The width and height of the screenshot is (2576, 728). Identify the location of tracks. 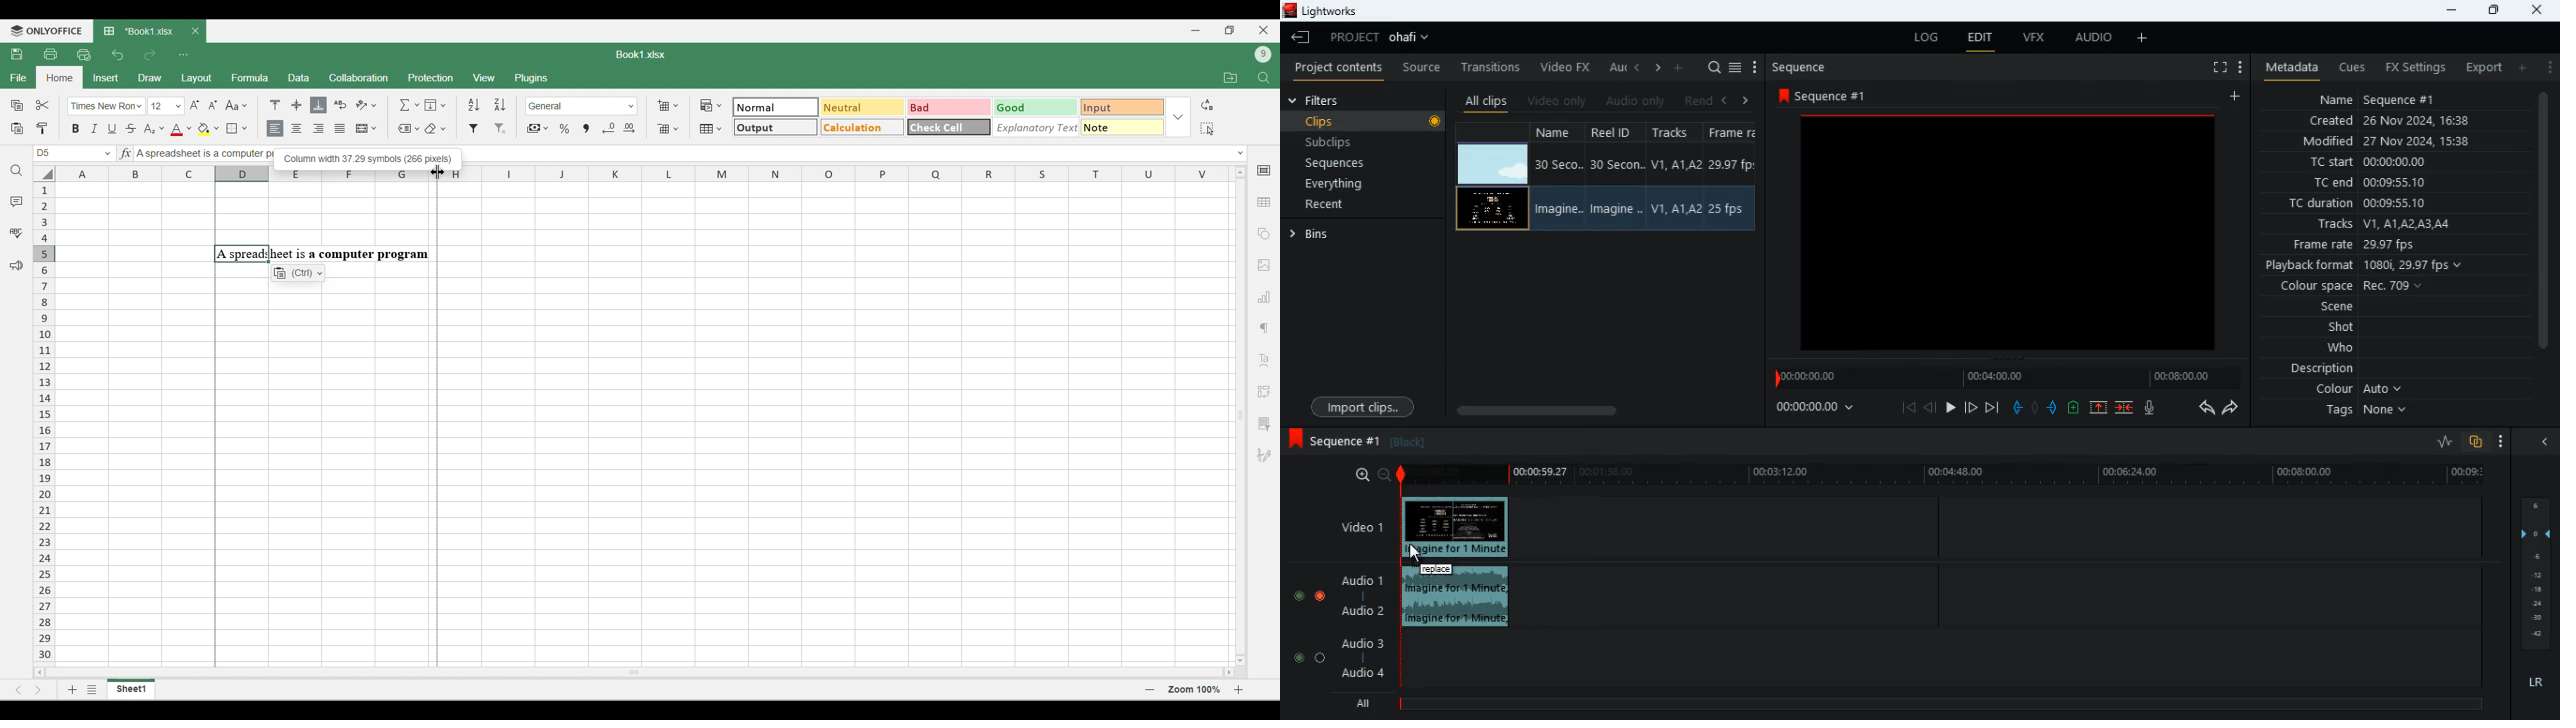
(1676, 177).